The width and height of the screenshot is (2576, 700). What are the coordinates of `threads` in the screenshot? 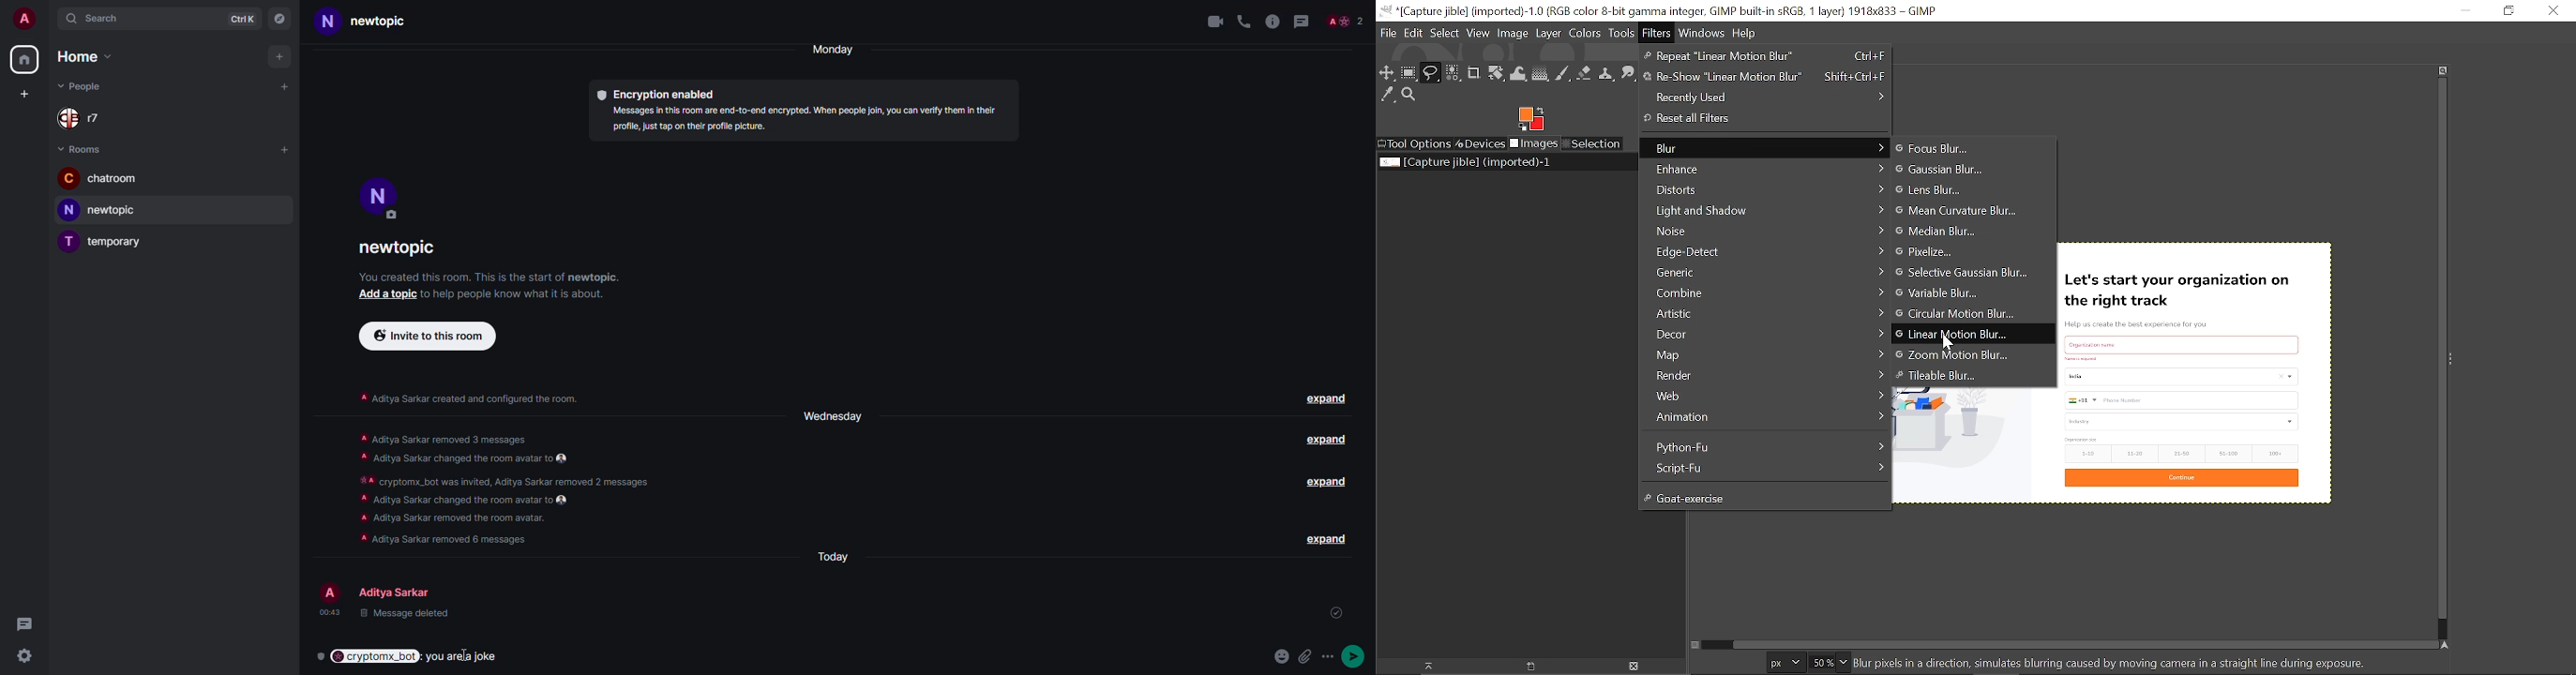 It's located at (1306, 21).